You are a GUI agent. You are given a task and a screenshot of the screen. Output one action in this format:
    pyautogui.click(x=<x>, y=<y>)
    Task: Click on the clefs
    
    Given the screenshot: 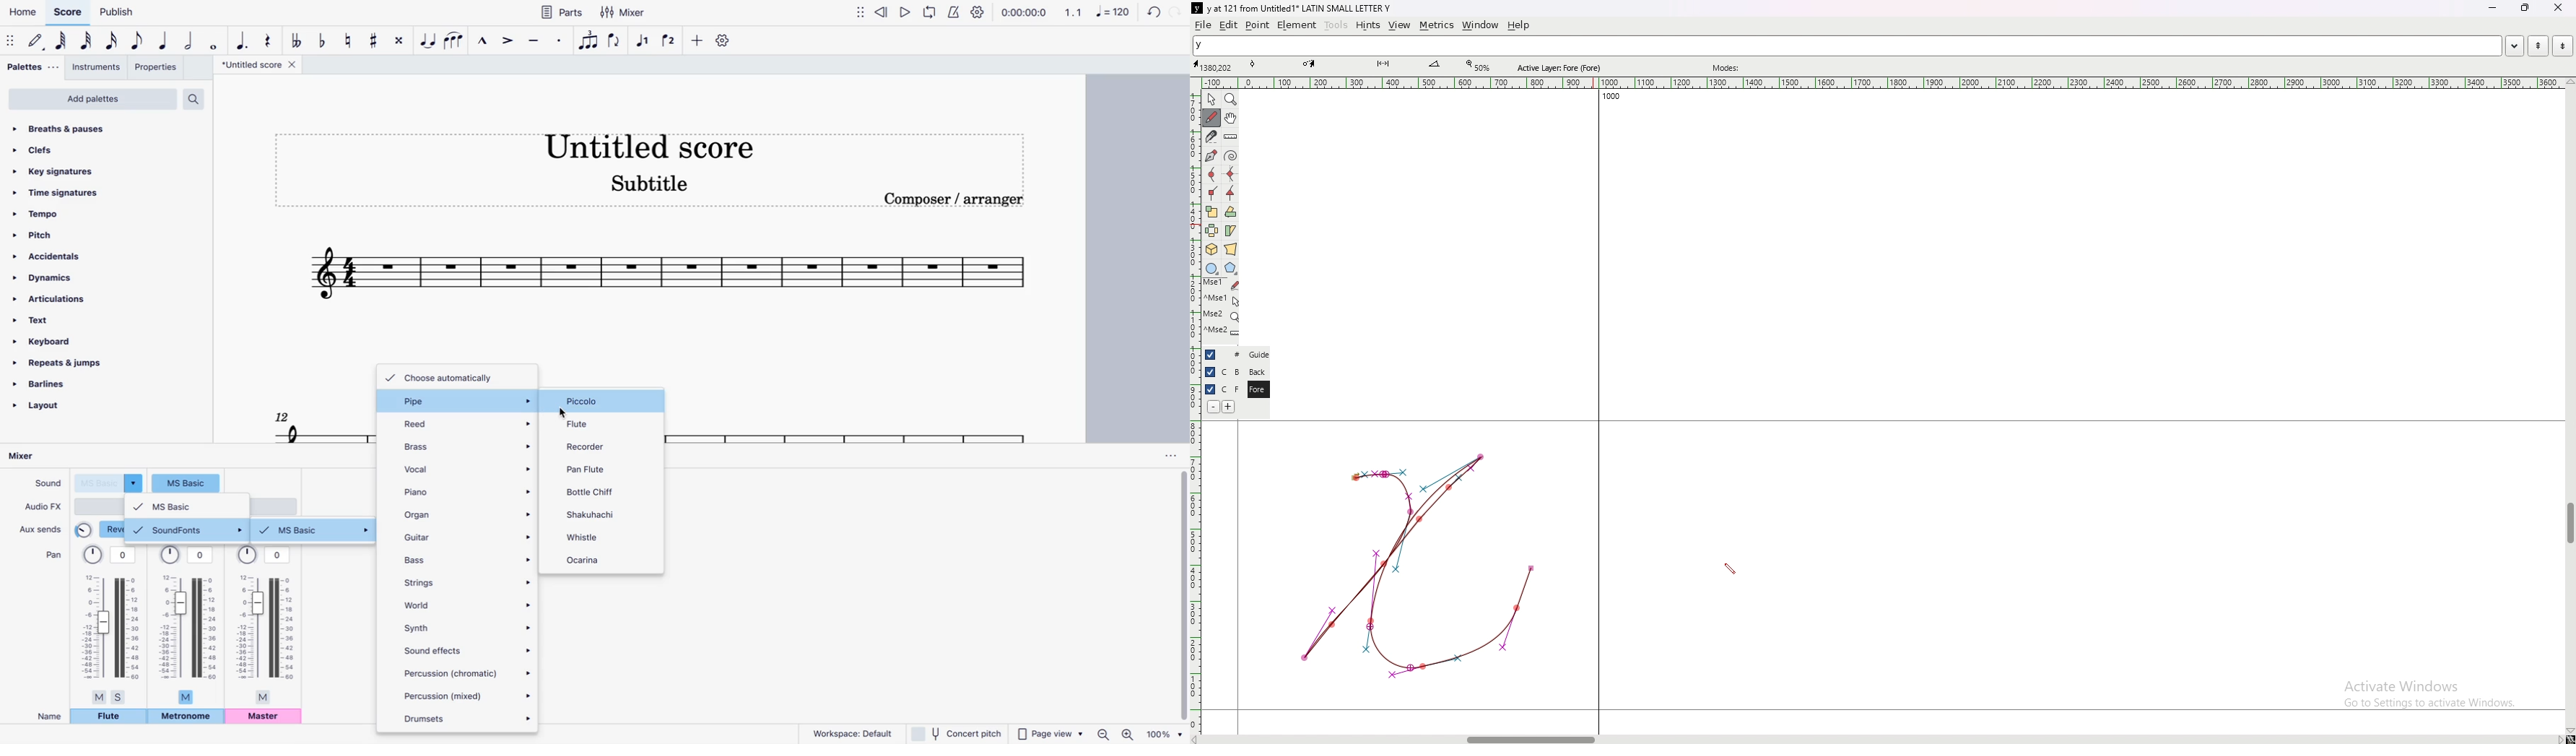 What is the action you would take?
    pyautogui.click(x=76, y=150)
    